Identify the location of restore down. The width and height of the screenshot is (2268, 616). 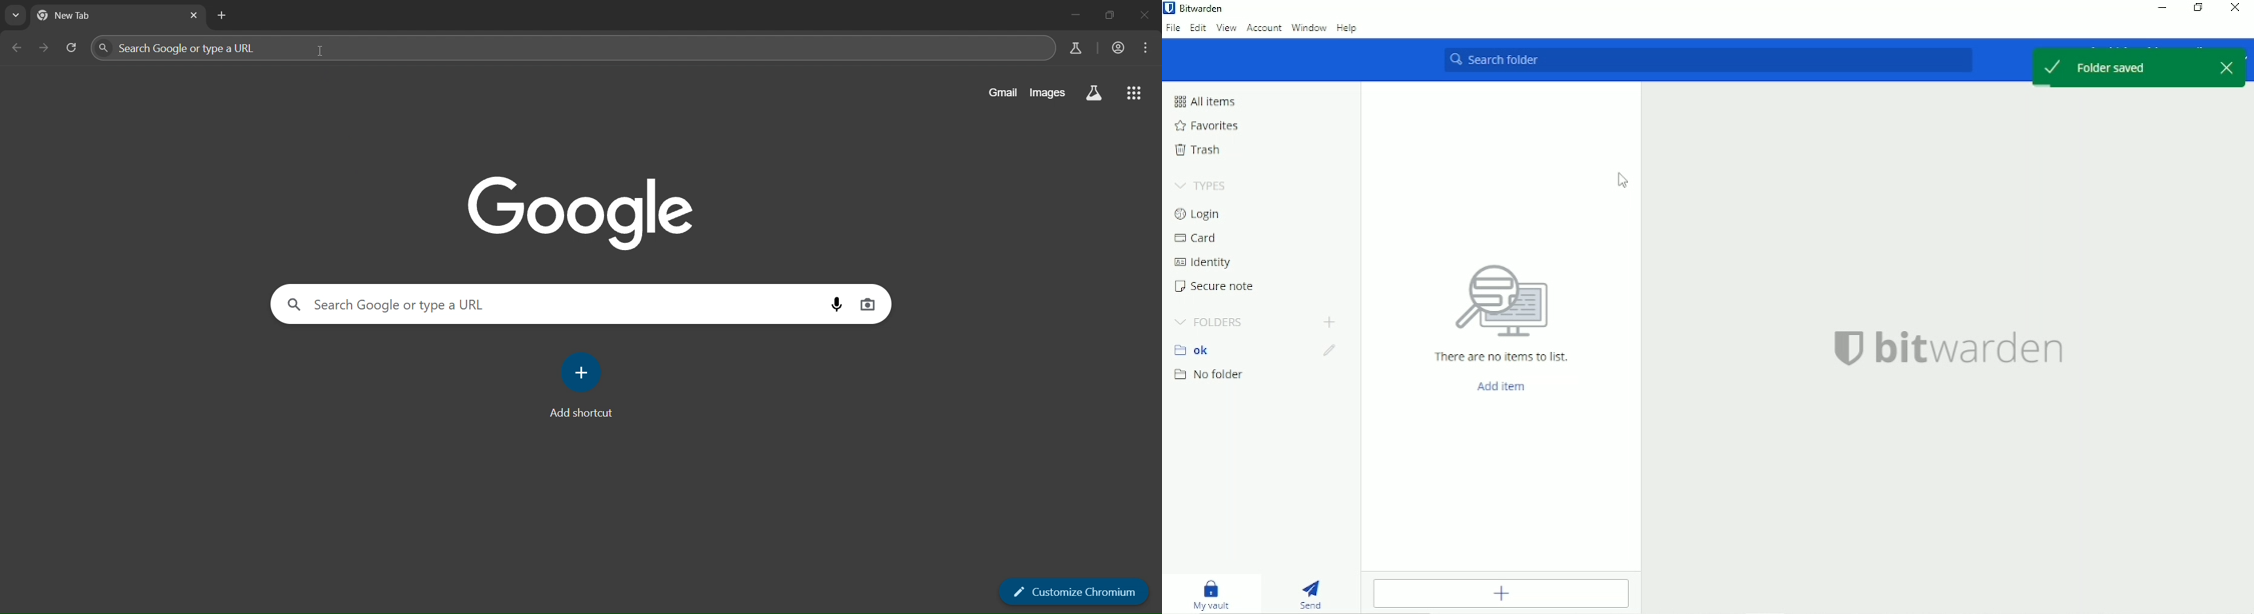
(1112, 16).